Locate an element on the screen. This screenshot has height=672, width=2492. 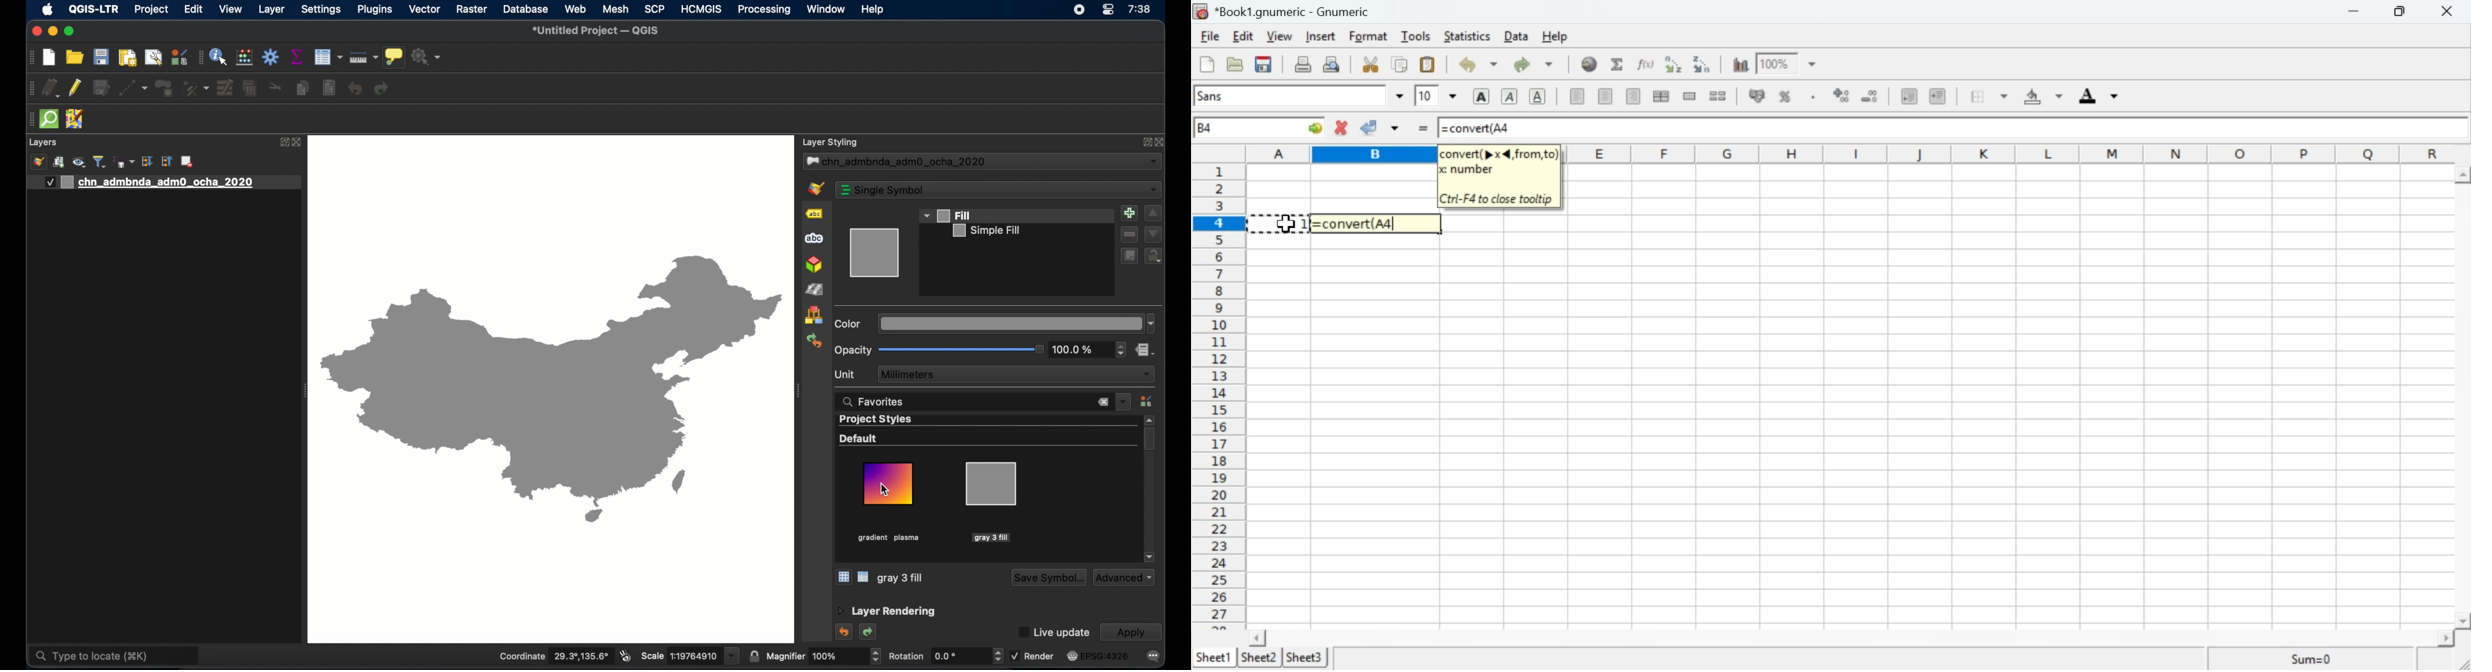
Sheet 3 is located at coordinates (1306, 658).